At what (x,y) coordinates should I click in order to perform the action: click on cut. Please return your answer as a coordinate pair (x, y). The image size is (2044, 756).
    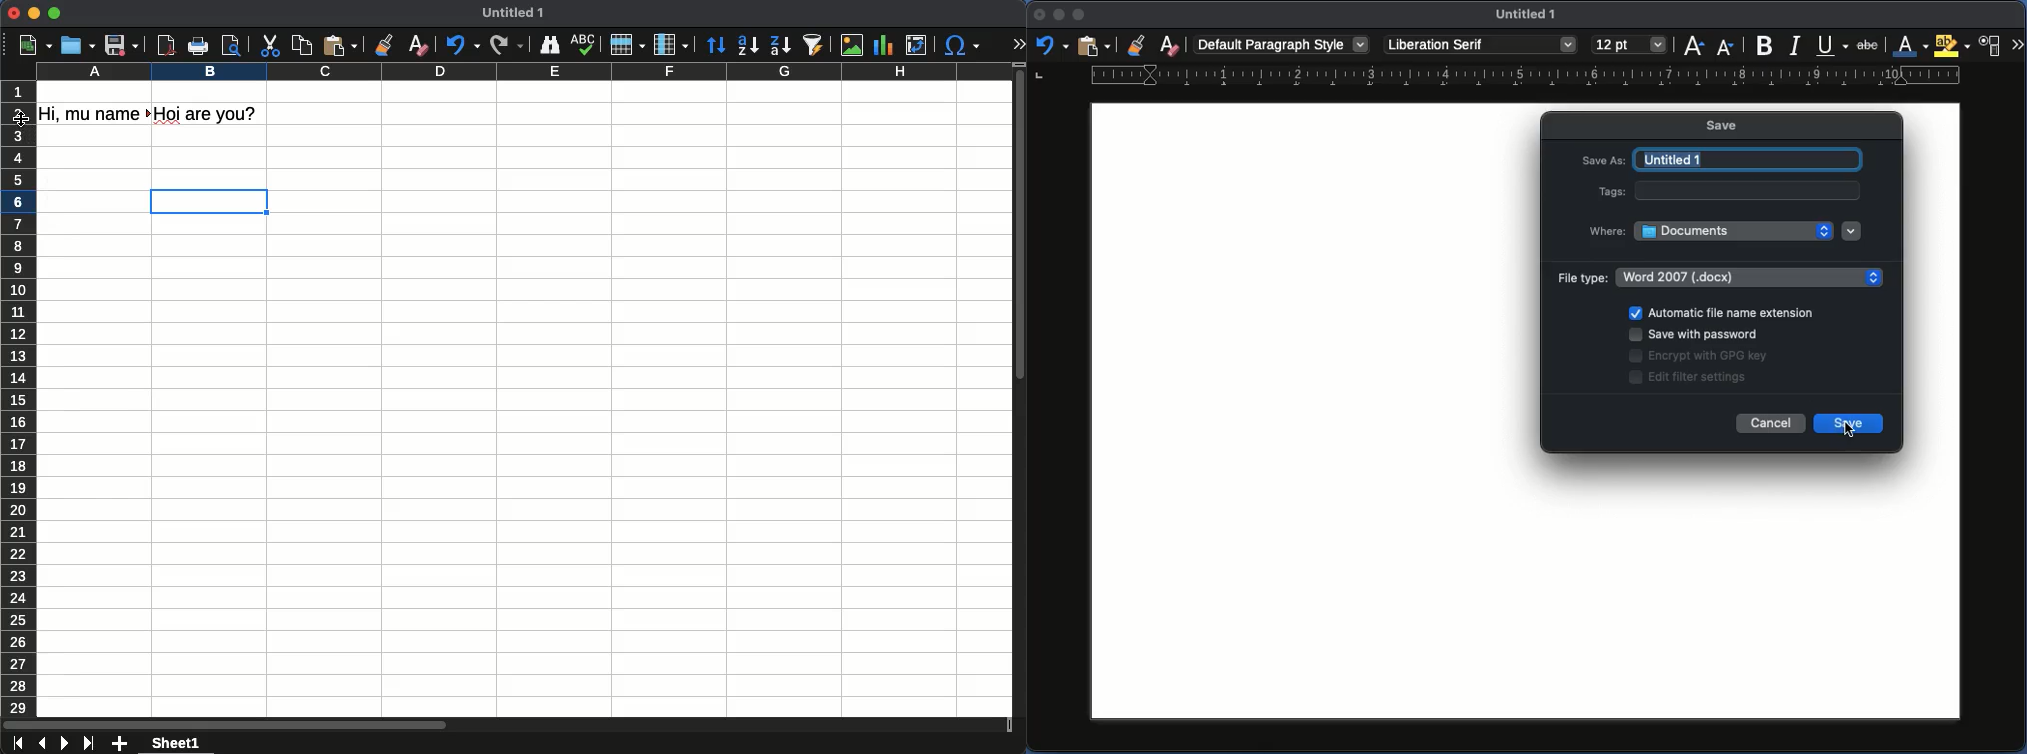
    Looking at the image, I should click on (269, 46).